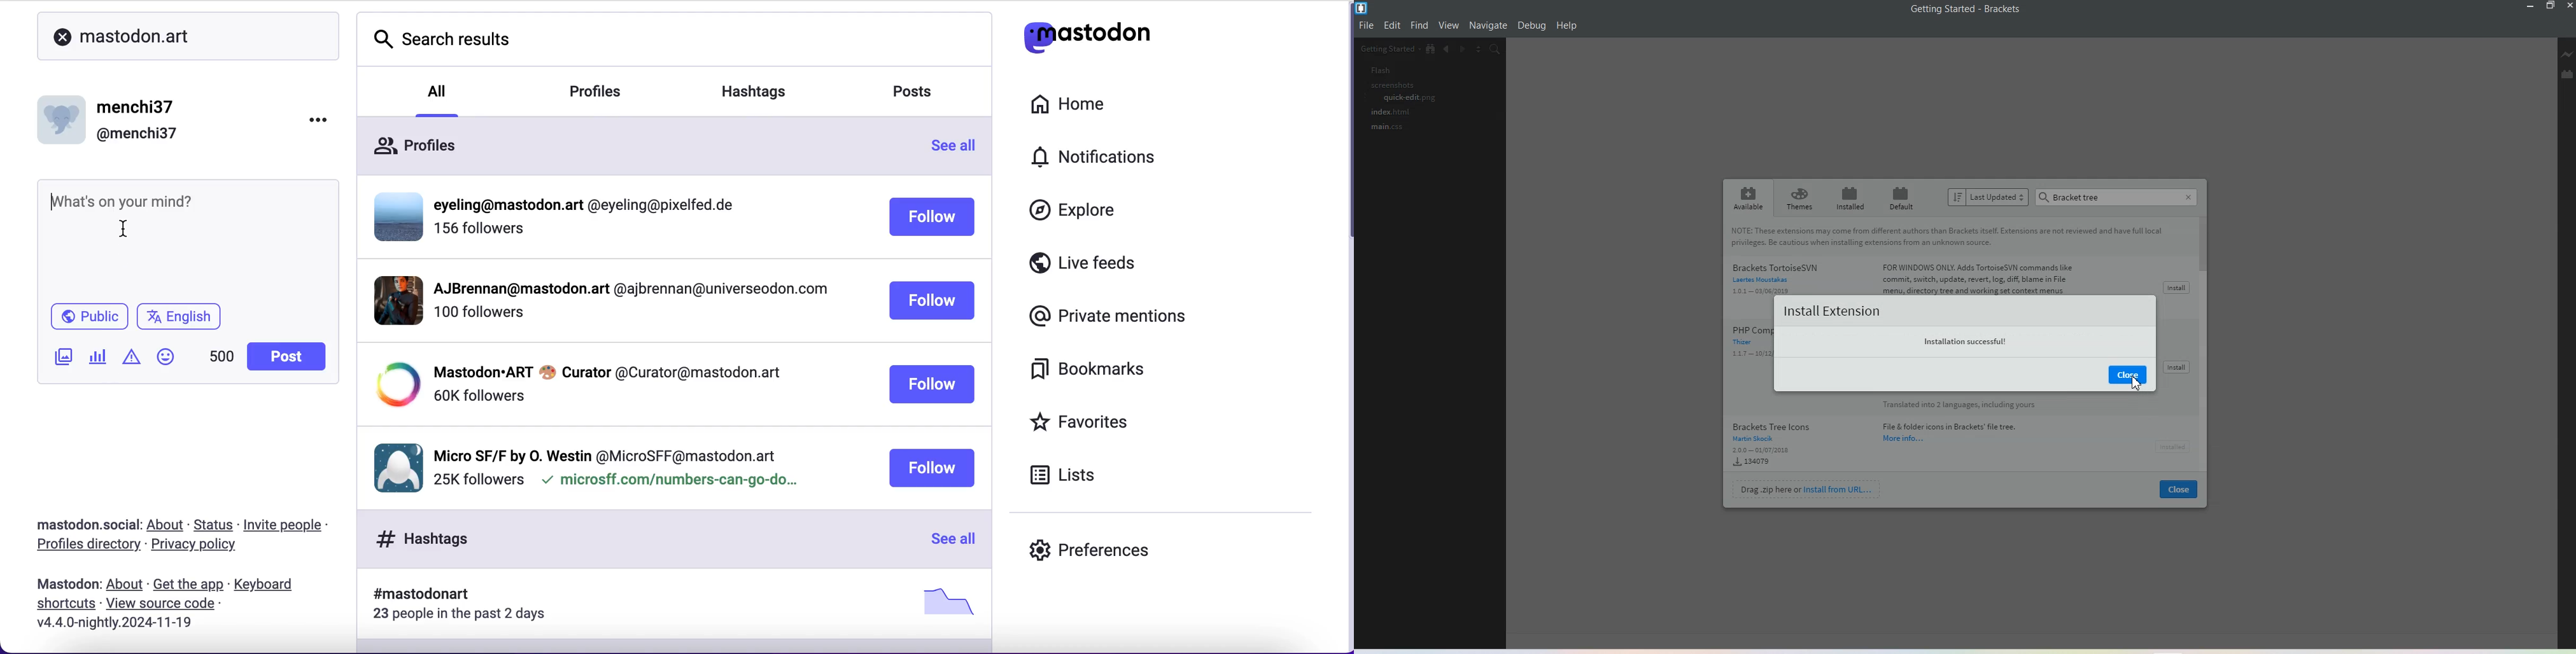  Describe the element at coordinates (166, 361) in the screenshot. I see `add emoji` at that location.